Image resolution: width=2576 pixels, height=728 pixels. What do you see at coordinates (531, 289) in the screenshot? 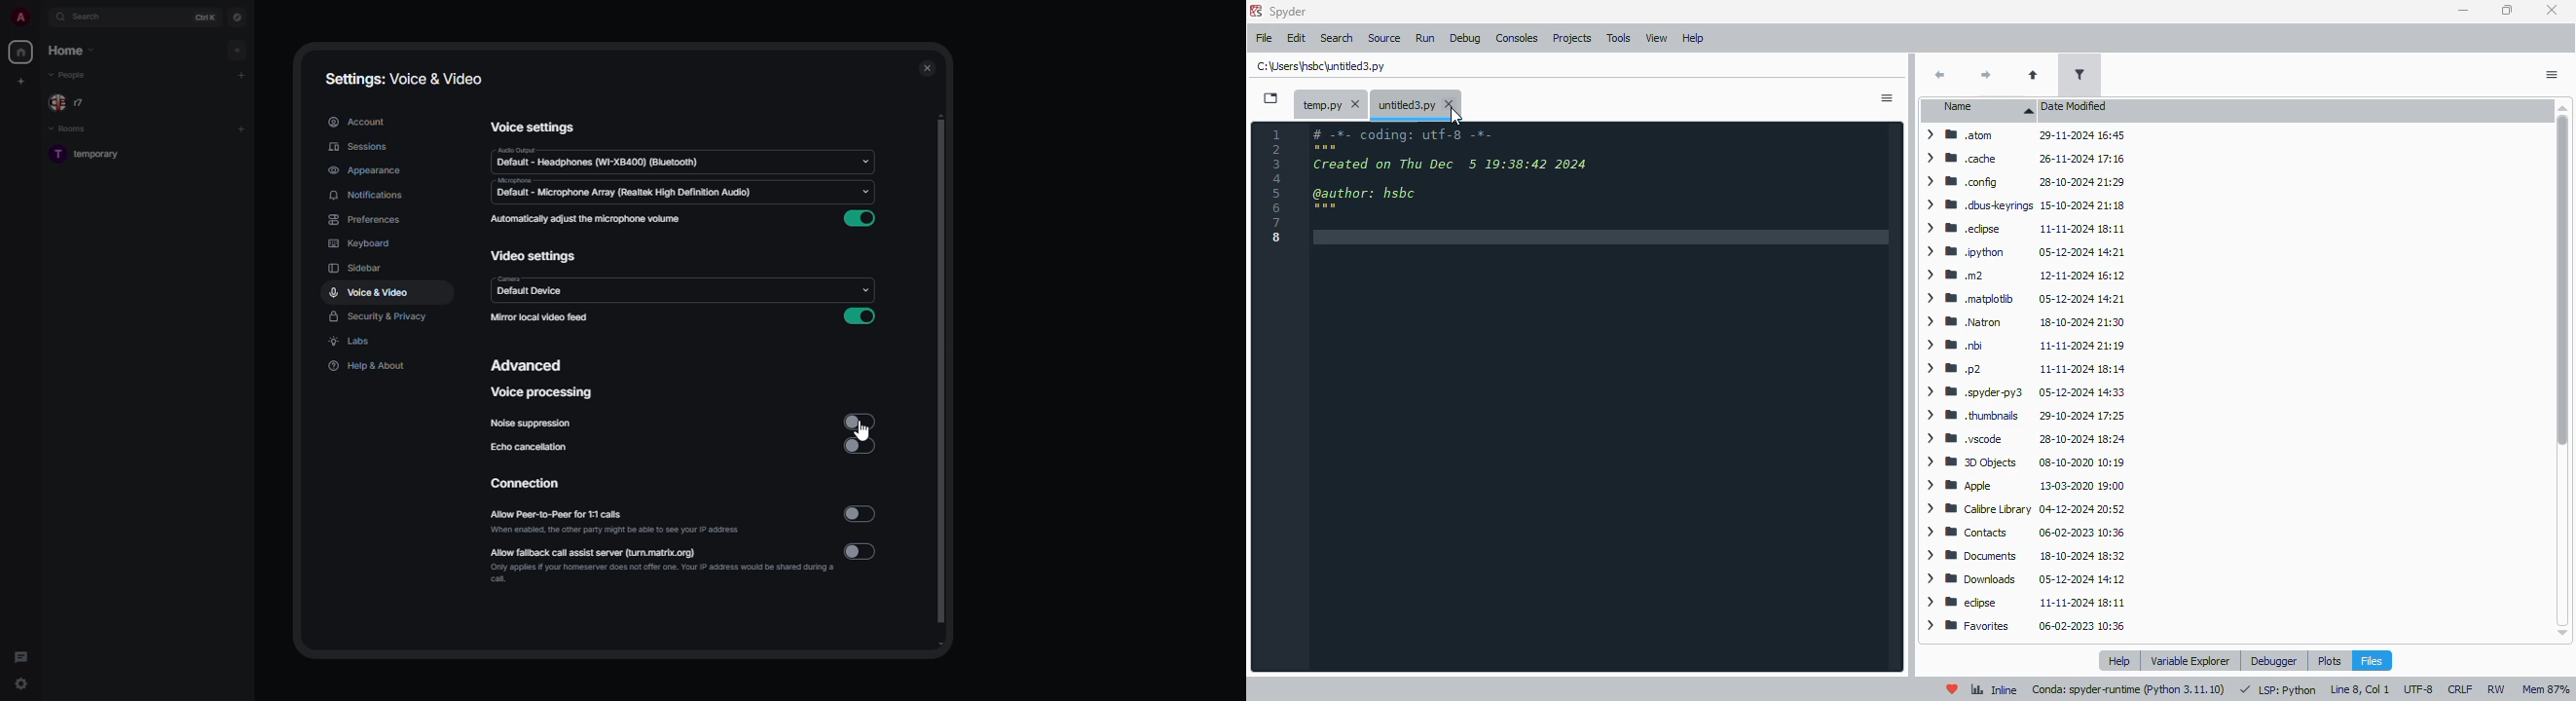
I see `camera default` at bounding box center [531, 289].